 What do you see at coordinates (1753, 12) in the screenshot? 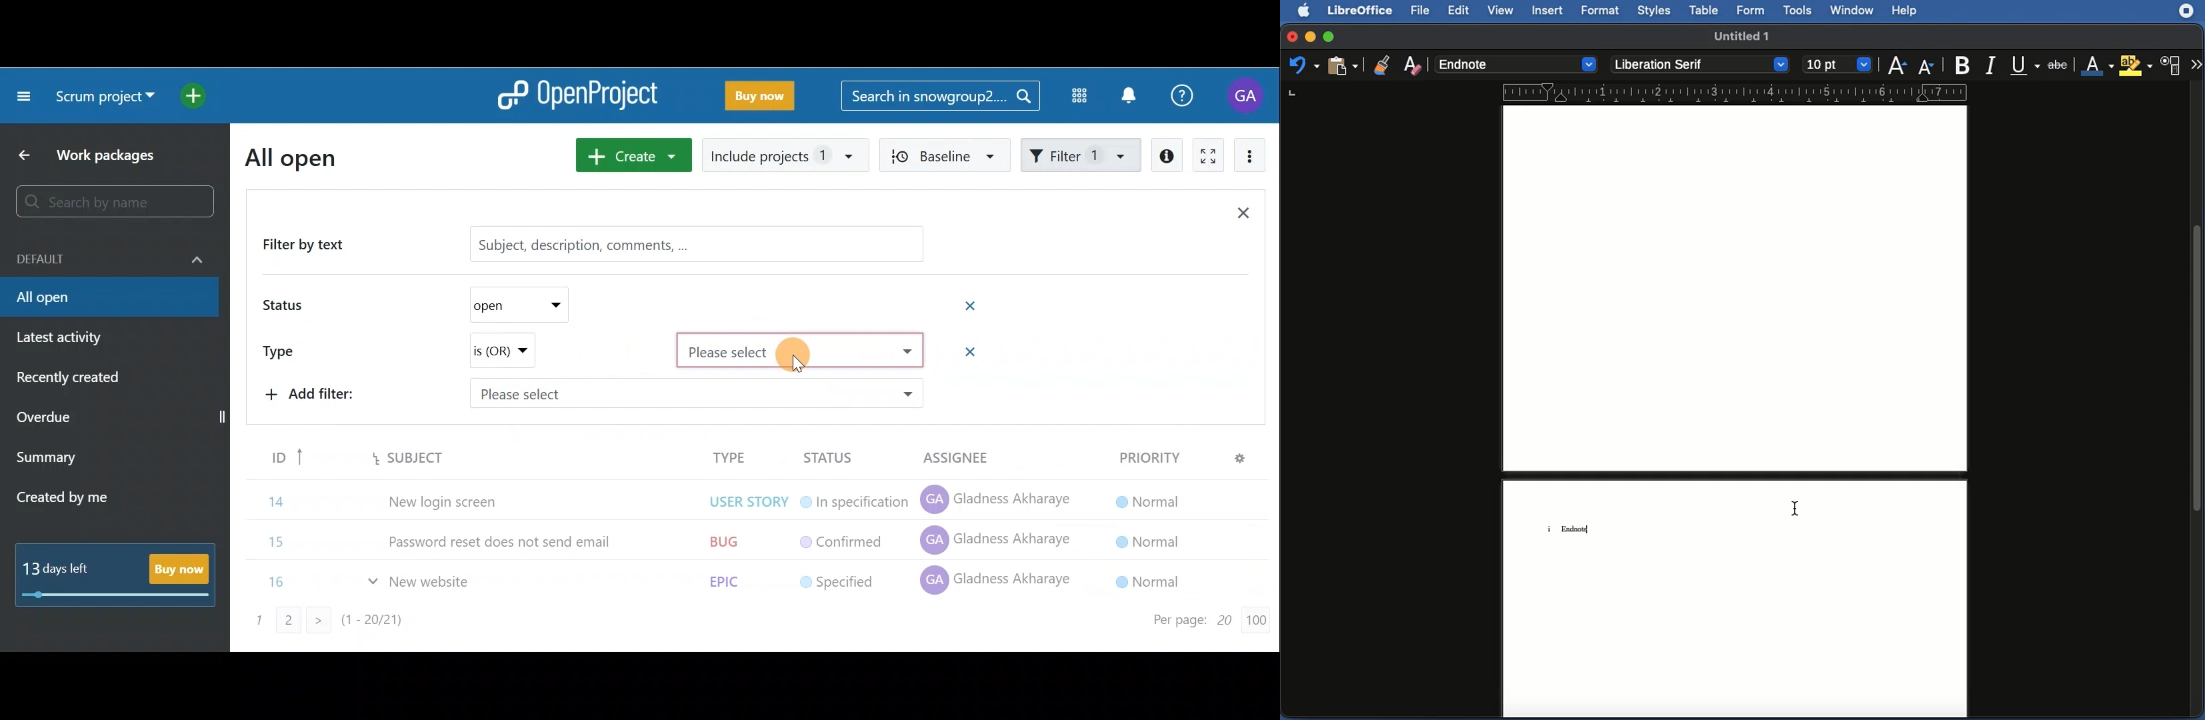
I see `Form` at bounding box center [1753, 12].